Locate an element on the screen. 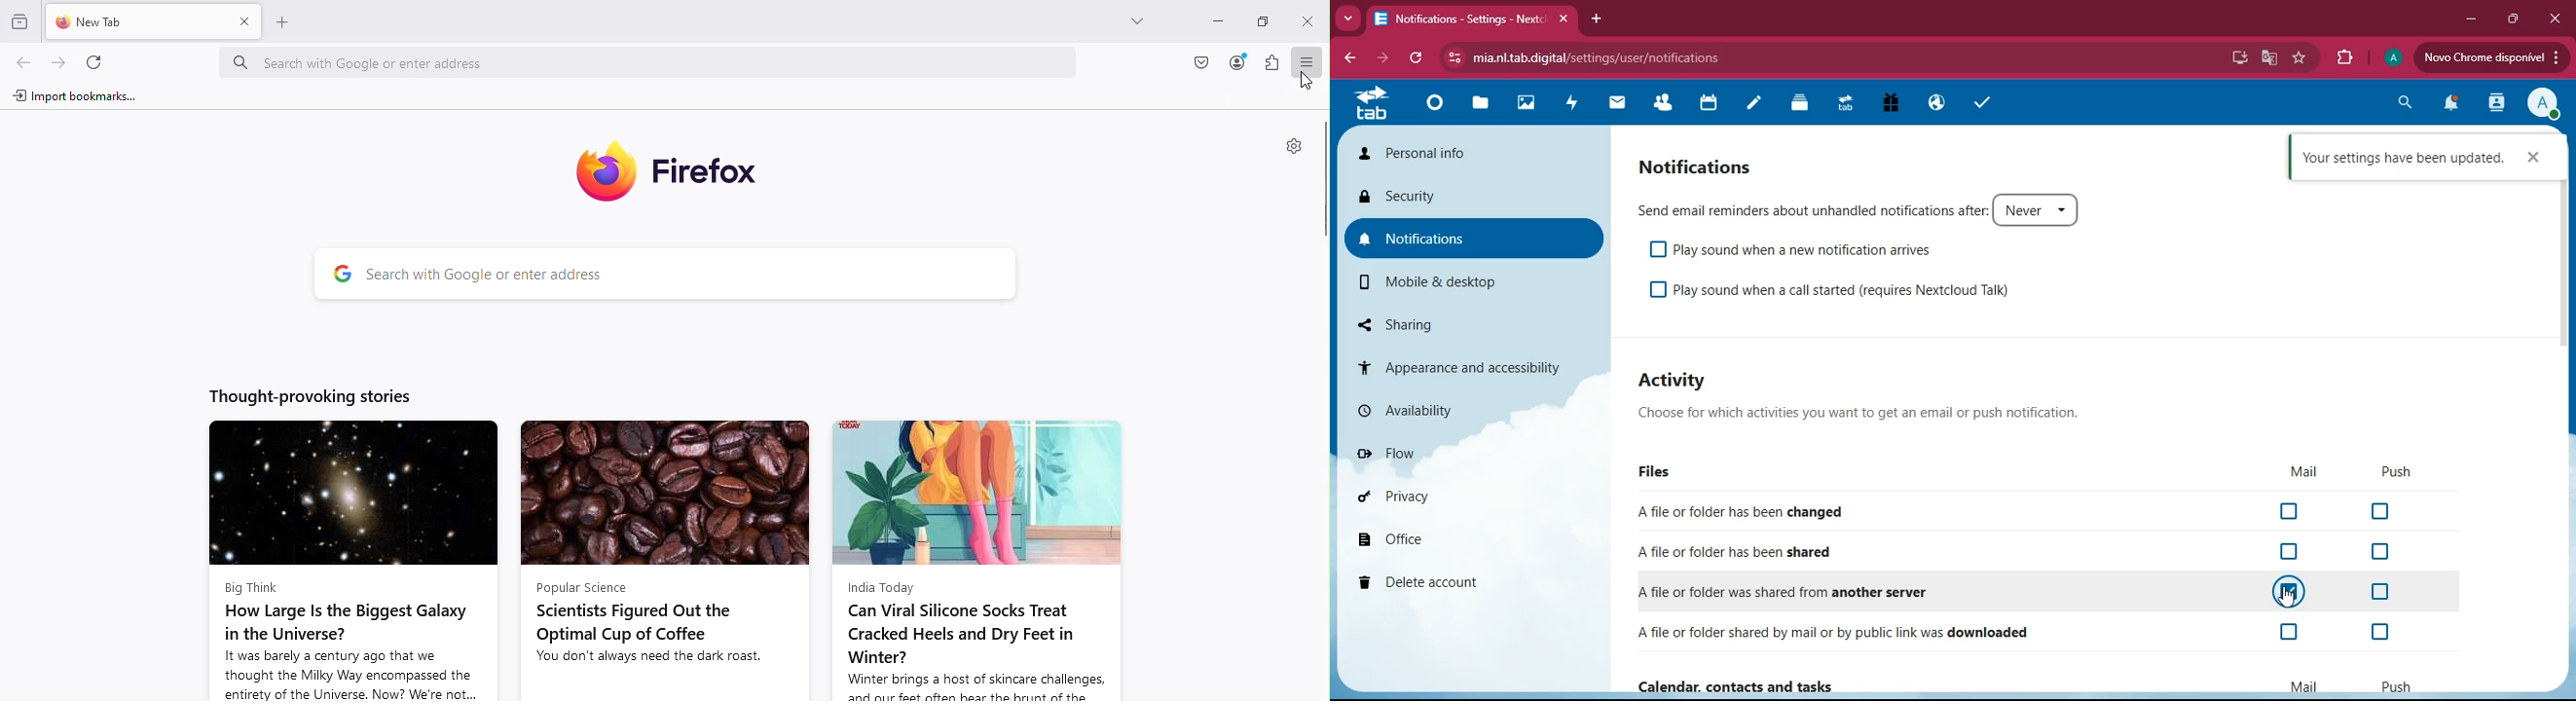  google translate is located at coordinates (2268, 56).